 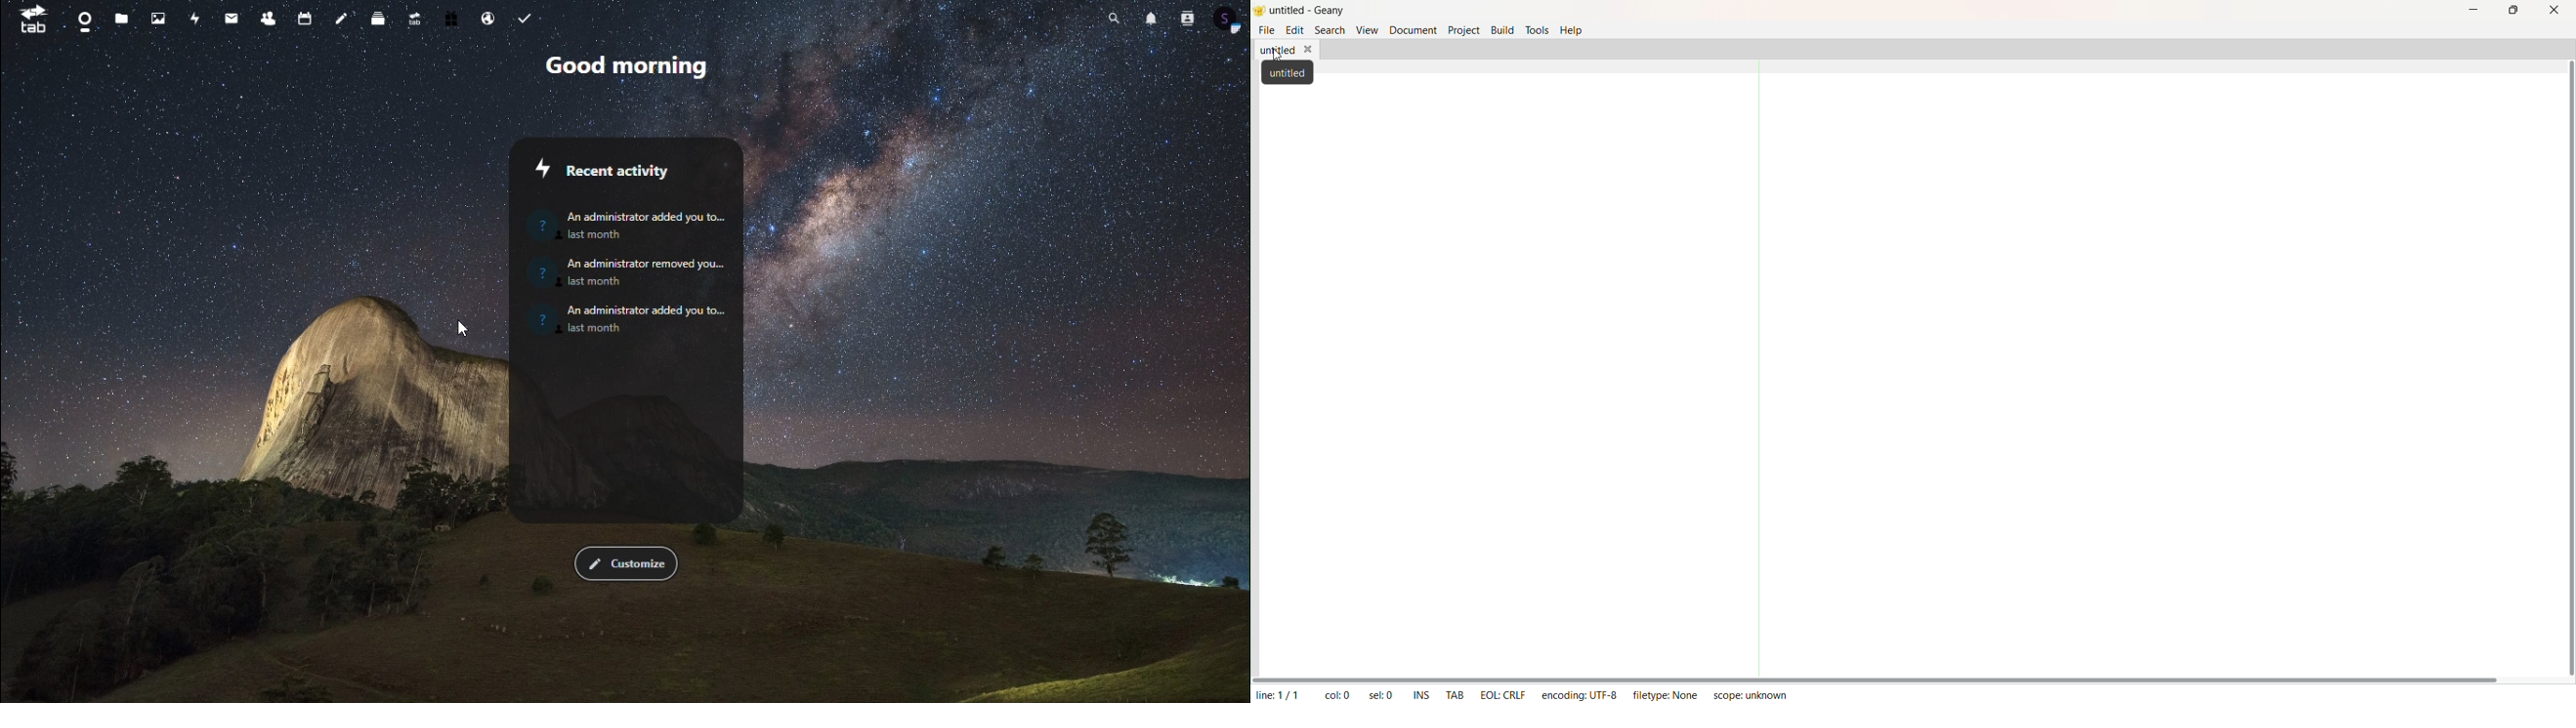 I want to click on Cursor, so click(x=465, y=330).